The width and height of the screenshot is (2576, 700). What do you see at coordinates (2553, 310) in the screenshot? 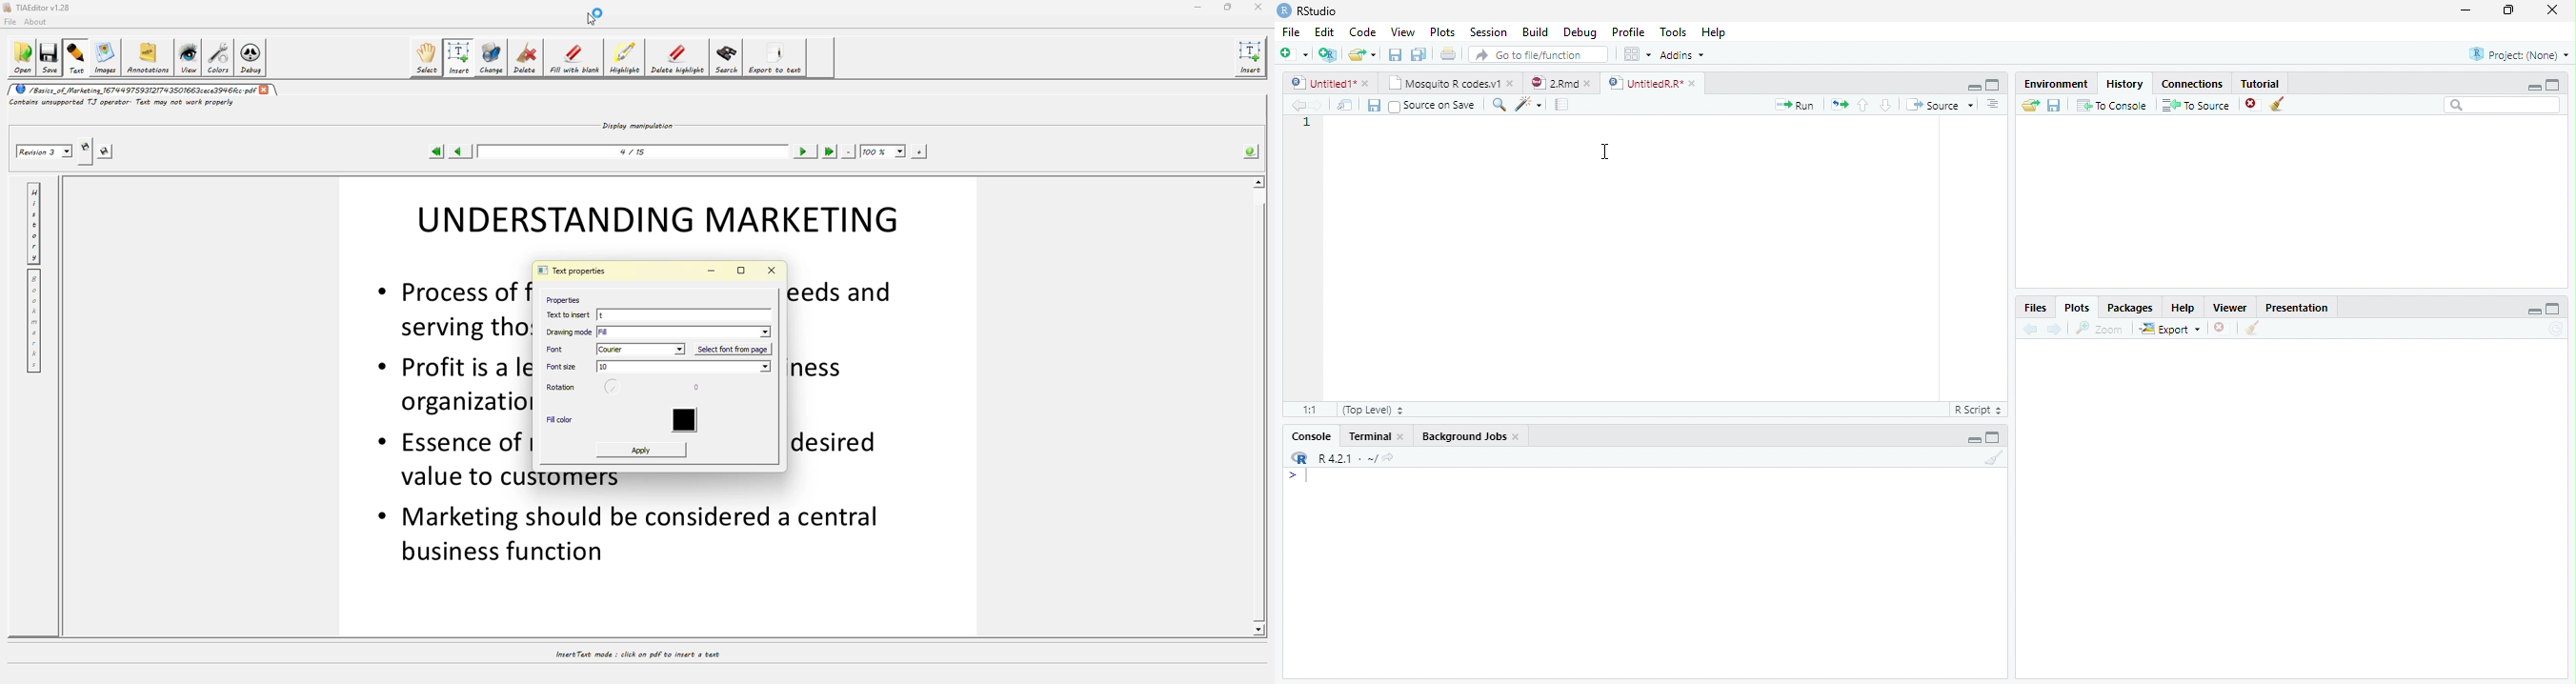
I see `Maximize` at bounding box center [2553, 310].